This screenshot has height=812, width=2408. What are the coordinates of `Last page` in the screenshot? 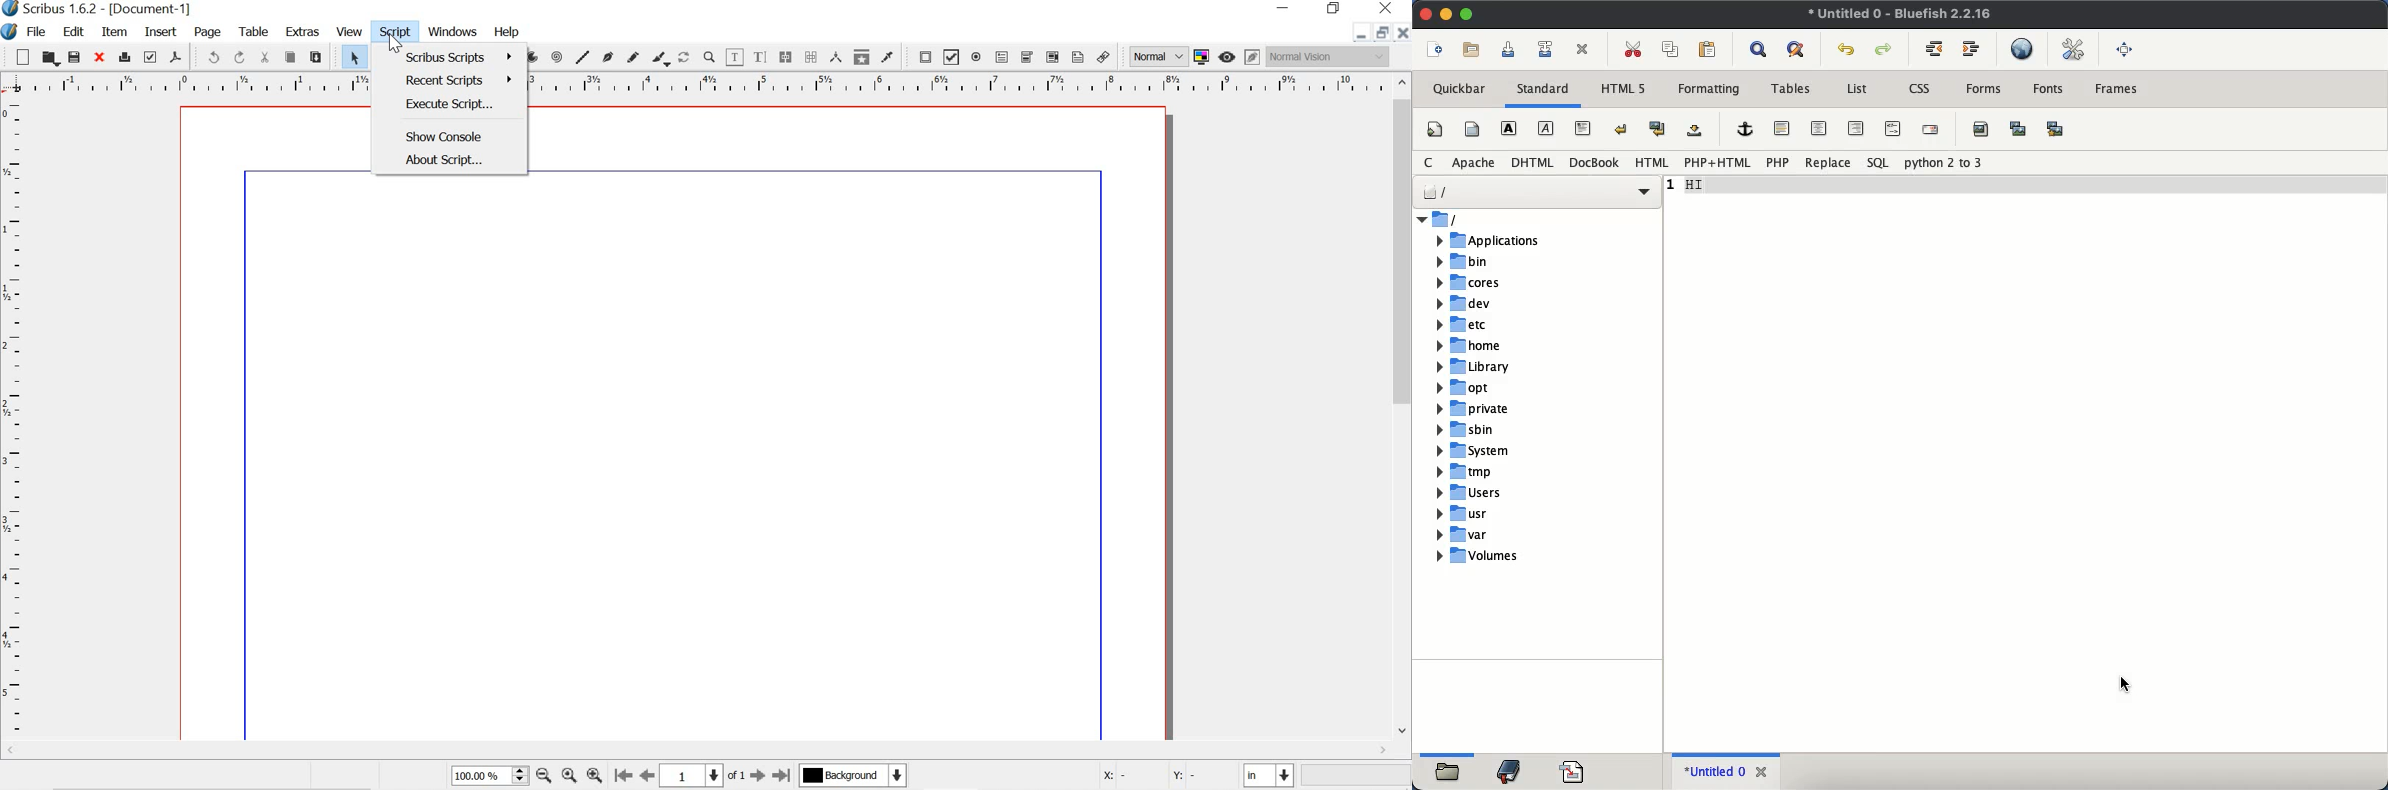 It's located at (783, 776).